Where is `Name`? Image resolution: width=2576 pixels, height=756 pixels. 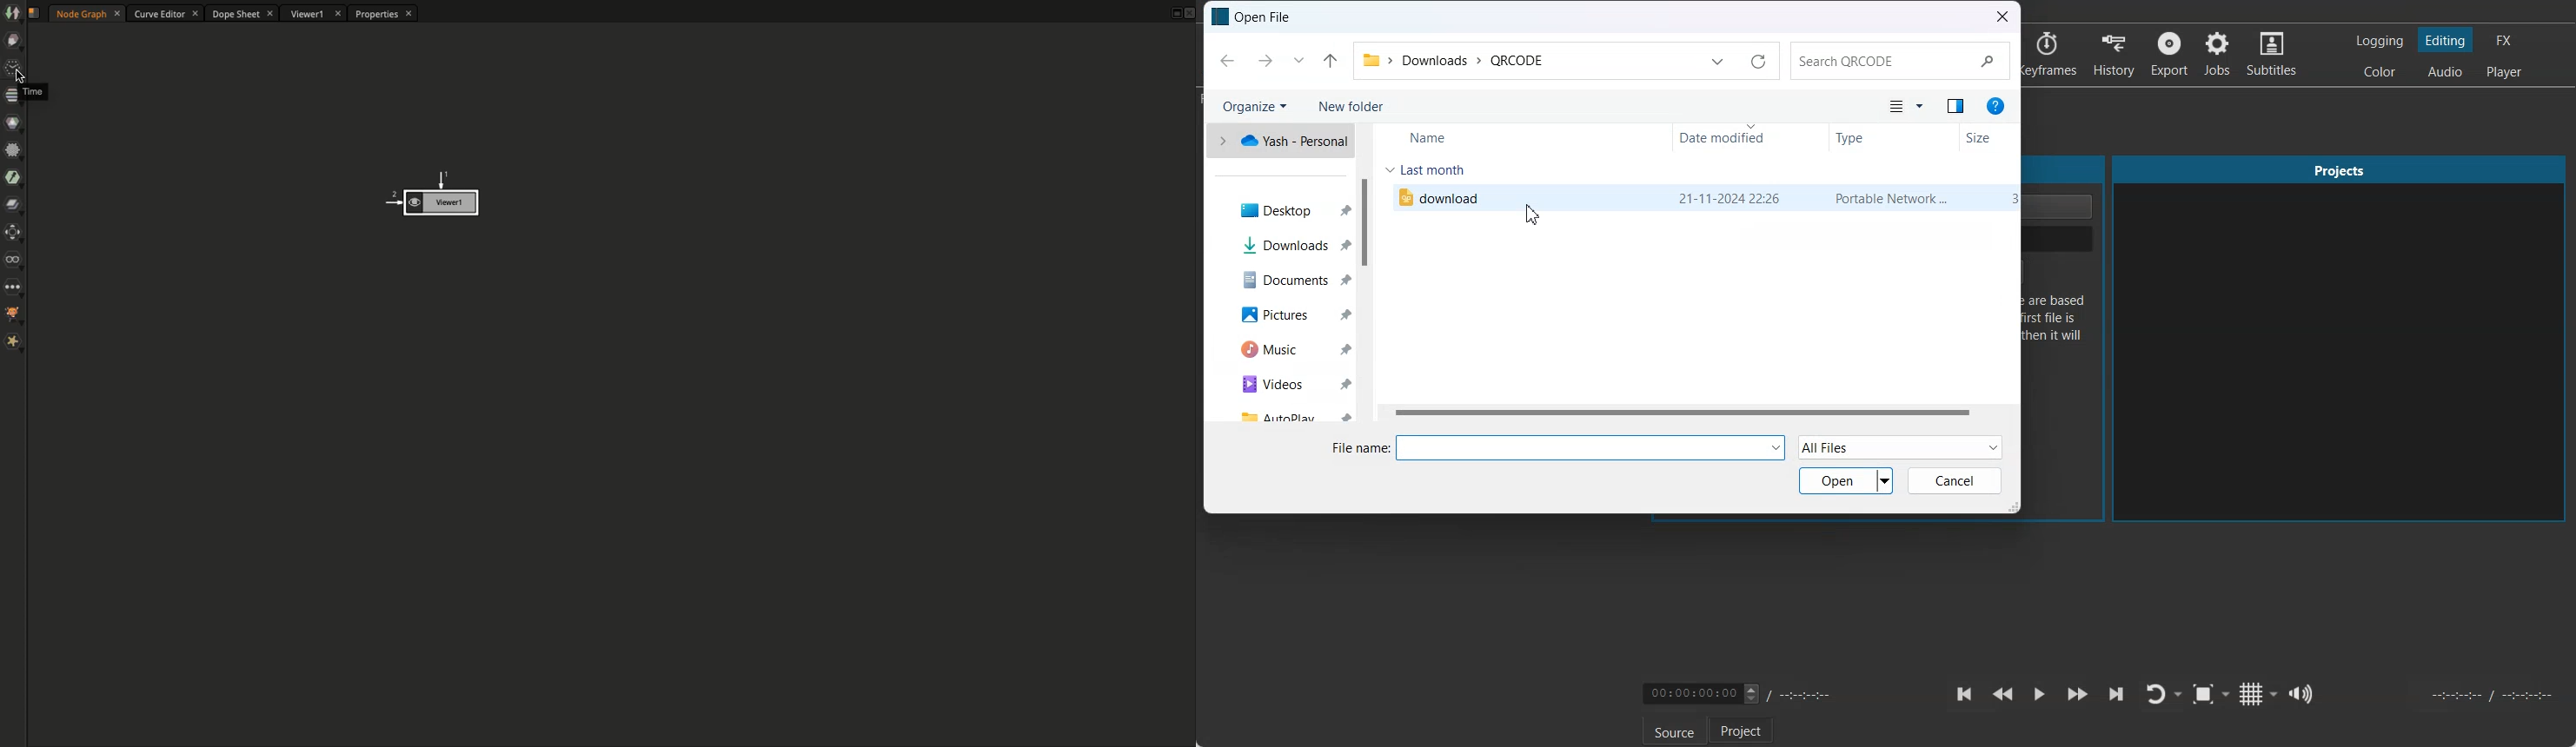
Name is located at coordinates (1431, 137).